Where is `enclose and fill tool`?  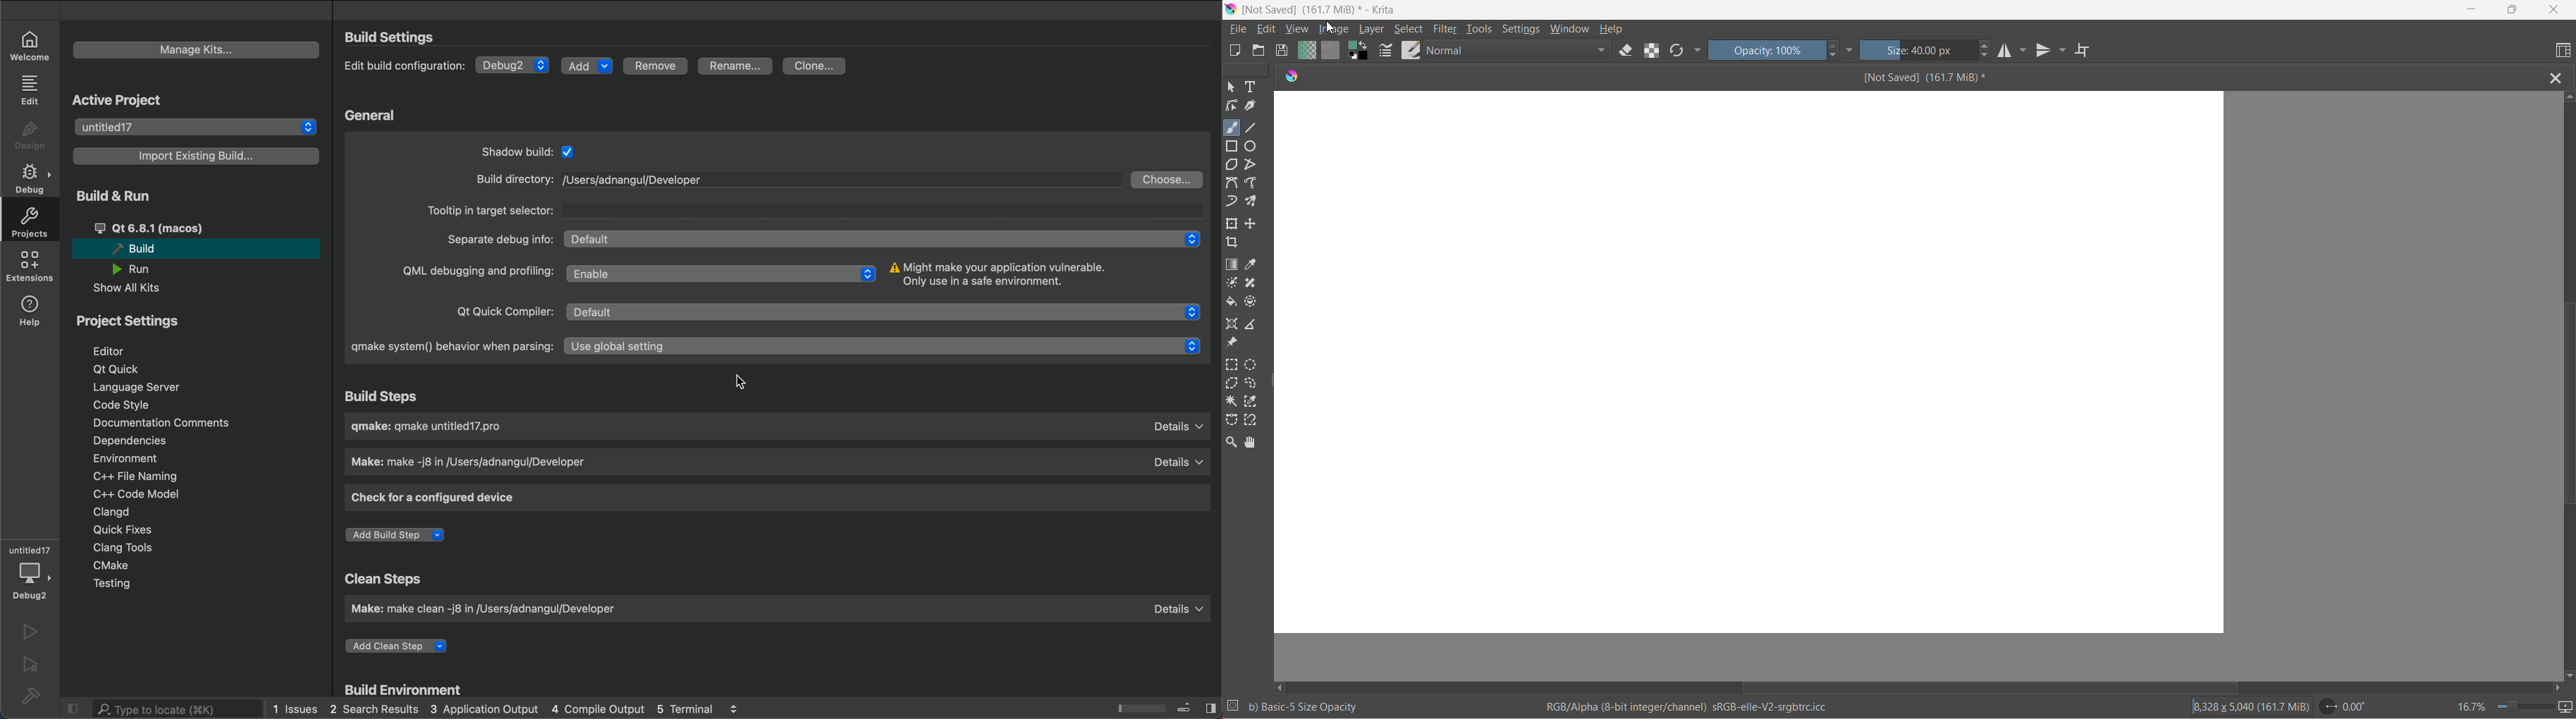 enclose and fill tool is located at coordinates (1253, 304).